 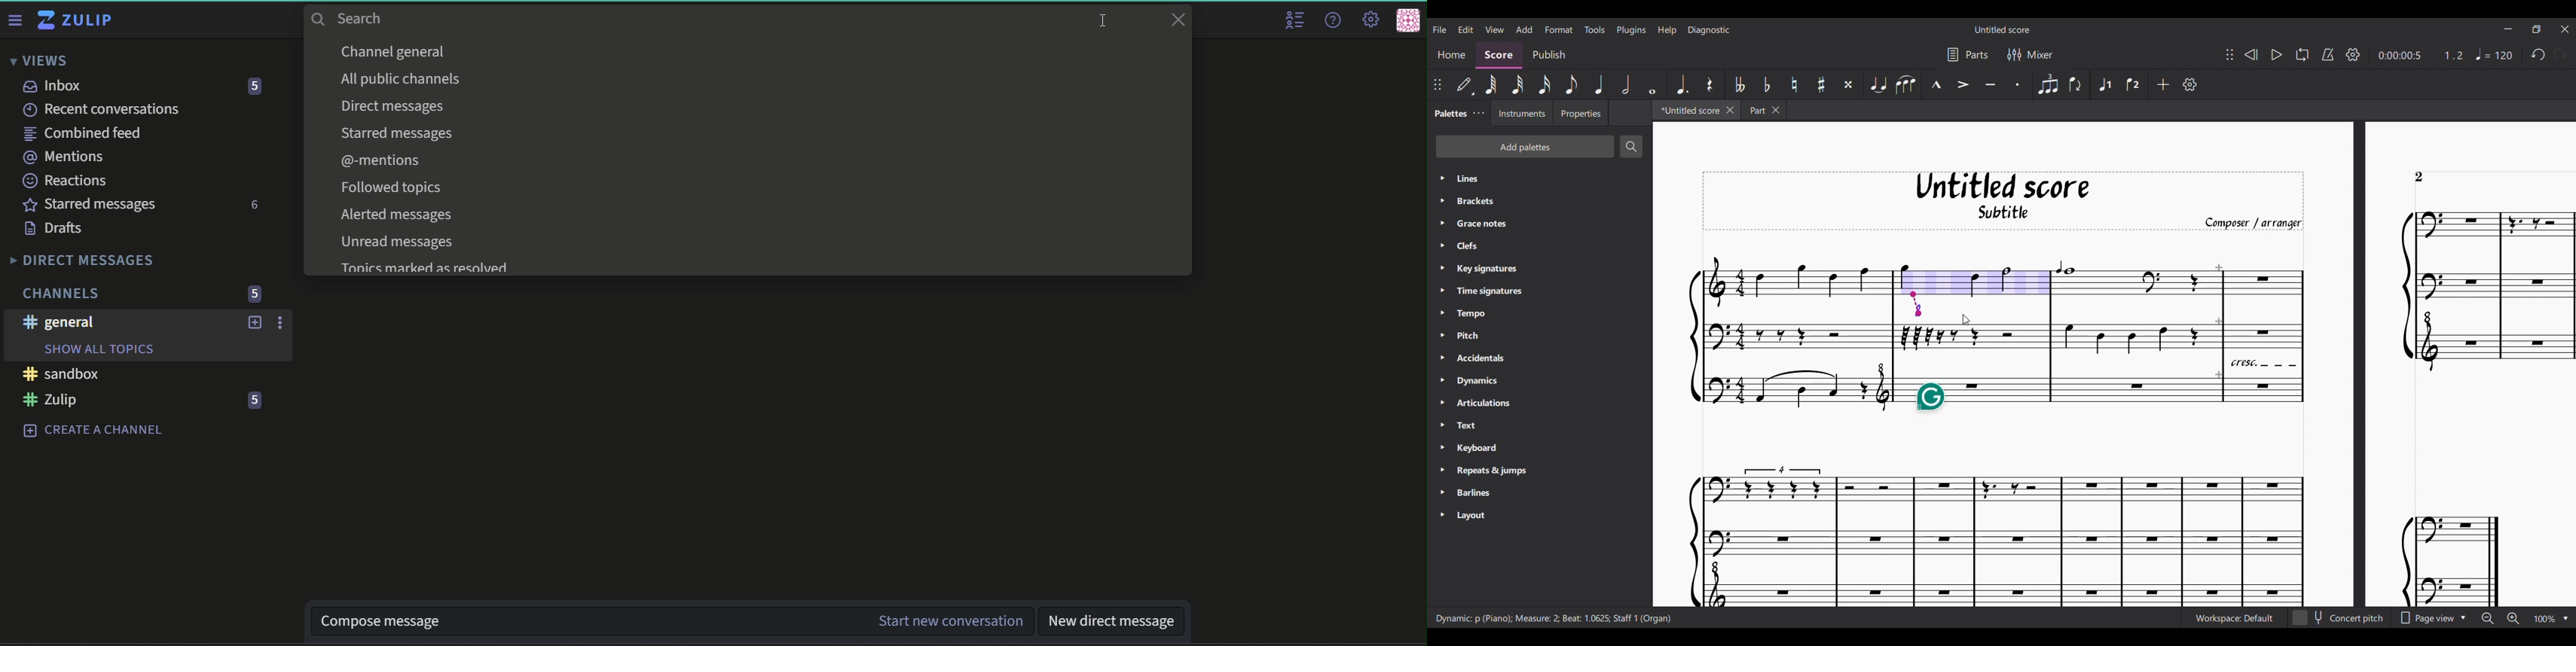 I want to click on Close/Undock Palette tab, so click(x=1479, y=113).